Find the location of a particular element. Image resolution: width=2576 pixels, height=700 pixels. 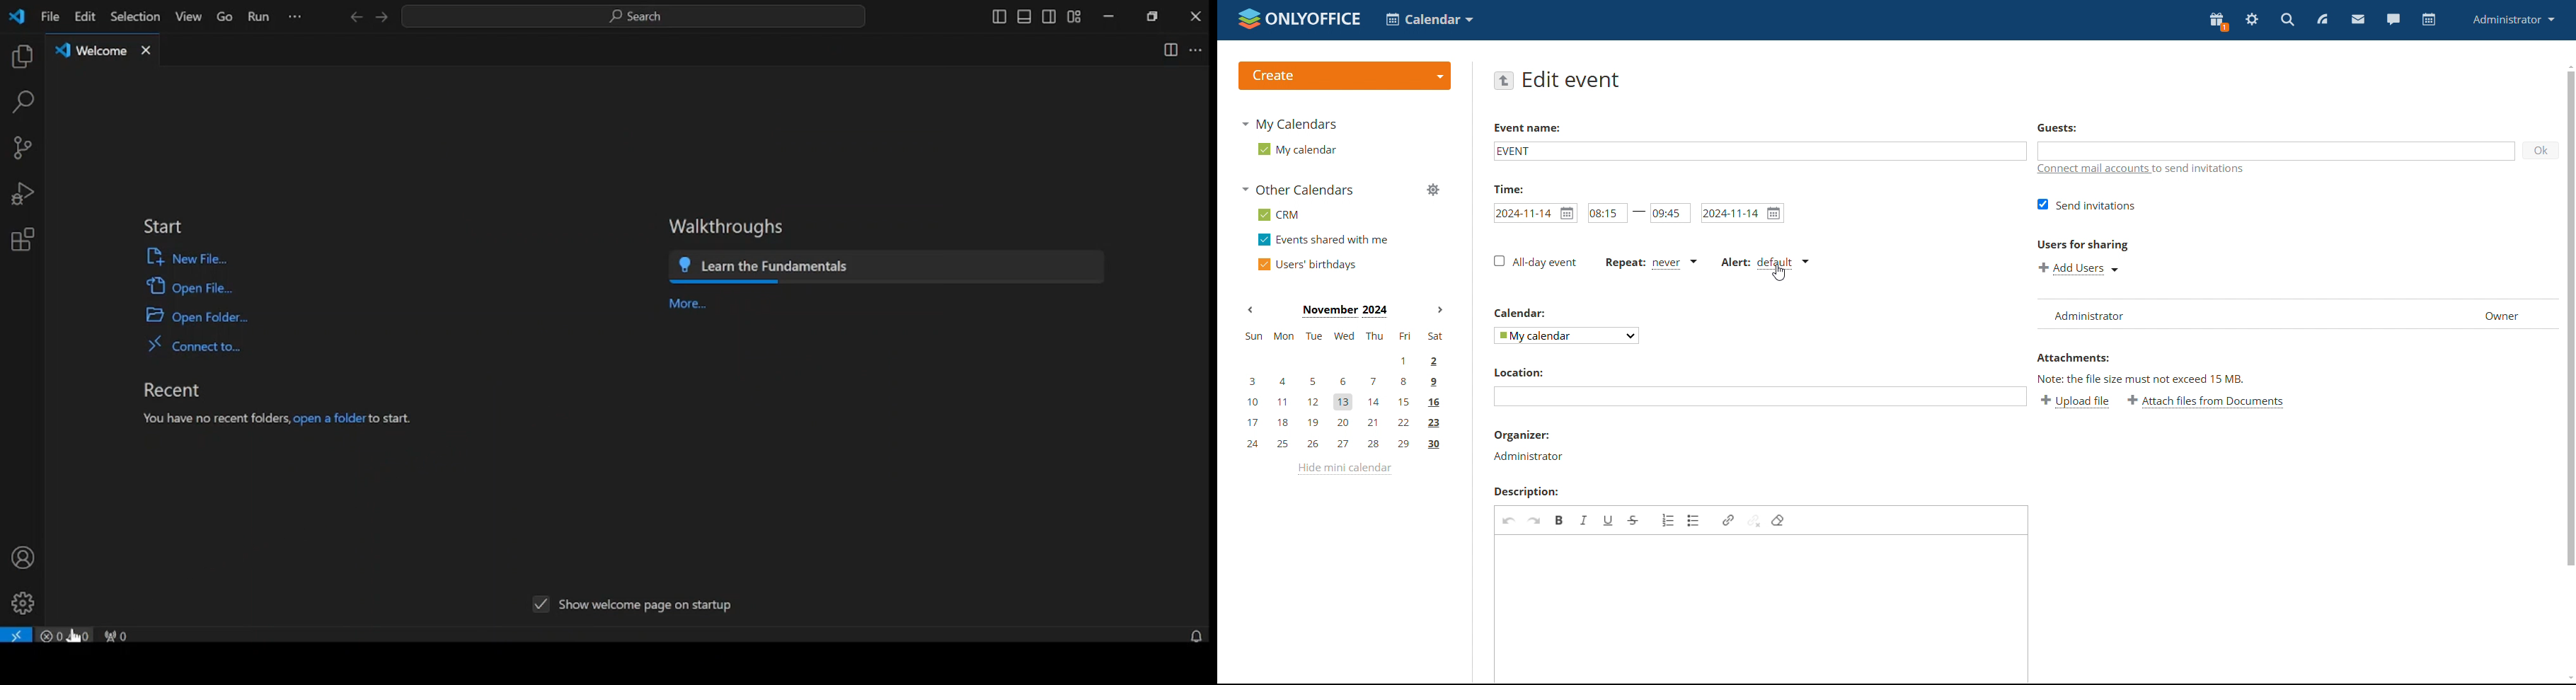

toggle secondary sidebar is located at coordinates (1050, 17).